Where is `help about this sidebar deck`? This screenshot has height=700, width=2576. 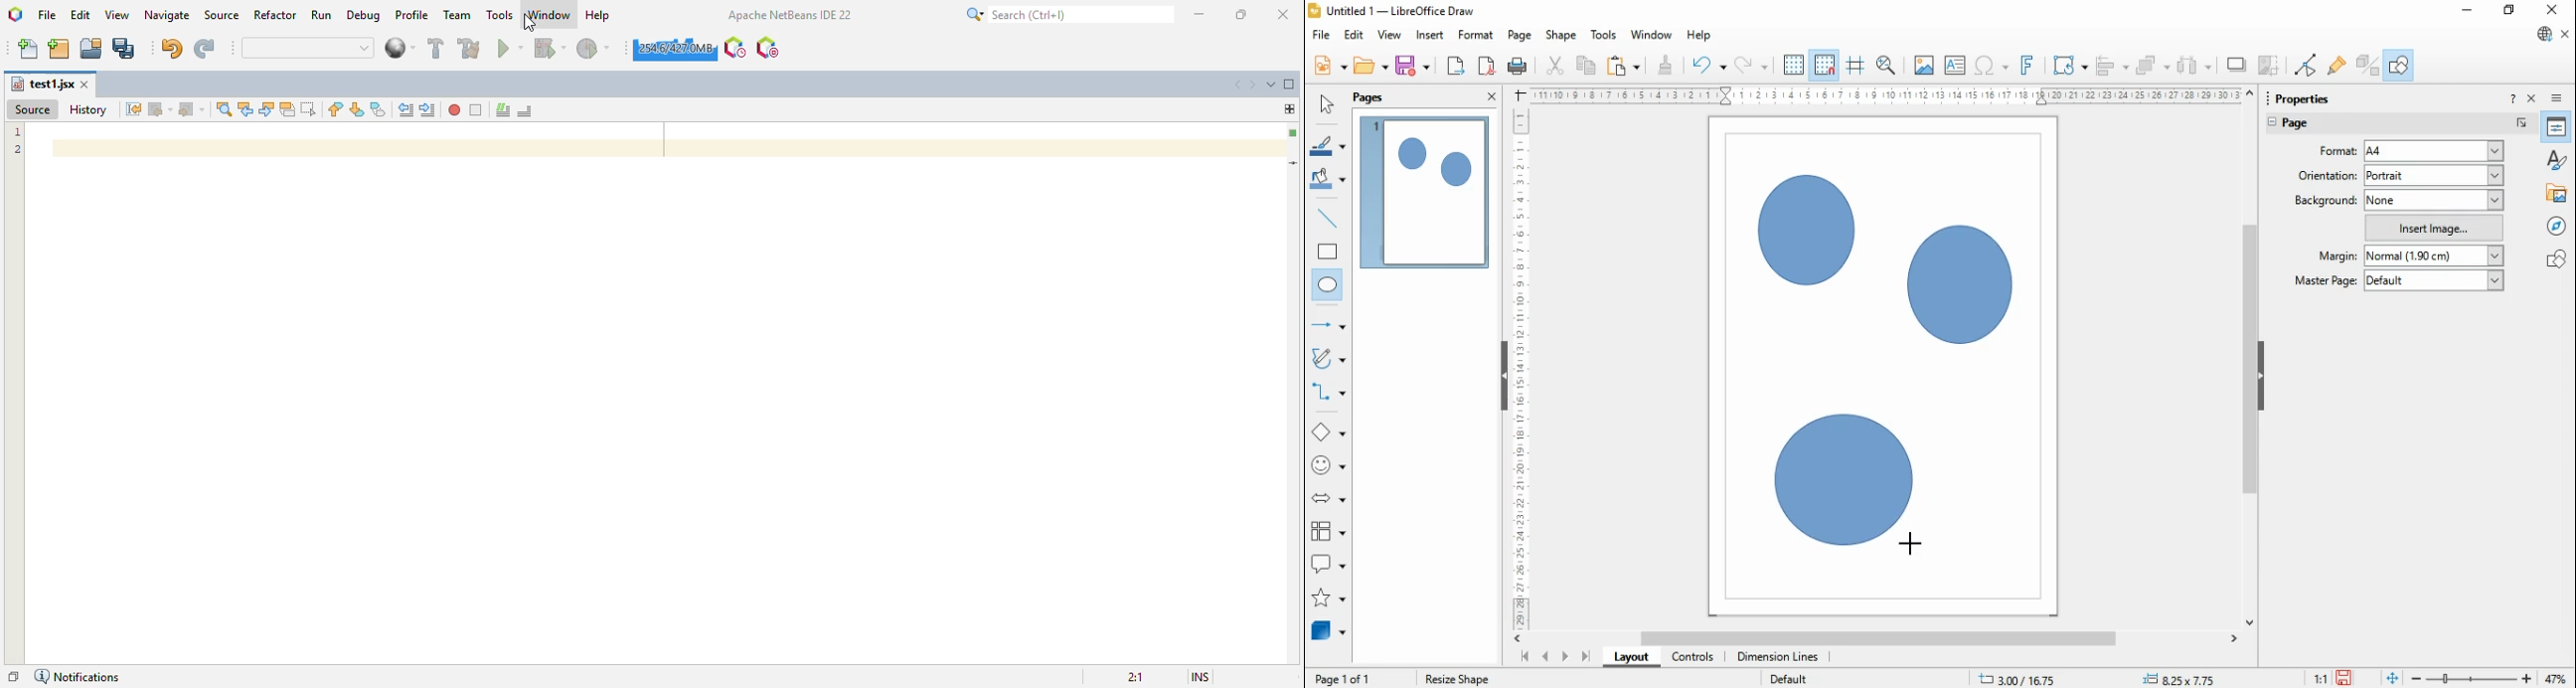 help about this sidebar deck is located at coordinates (2512, 97).